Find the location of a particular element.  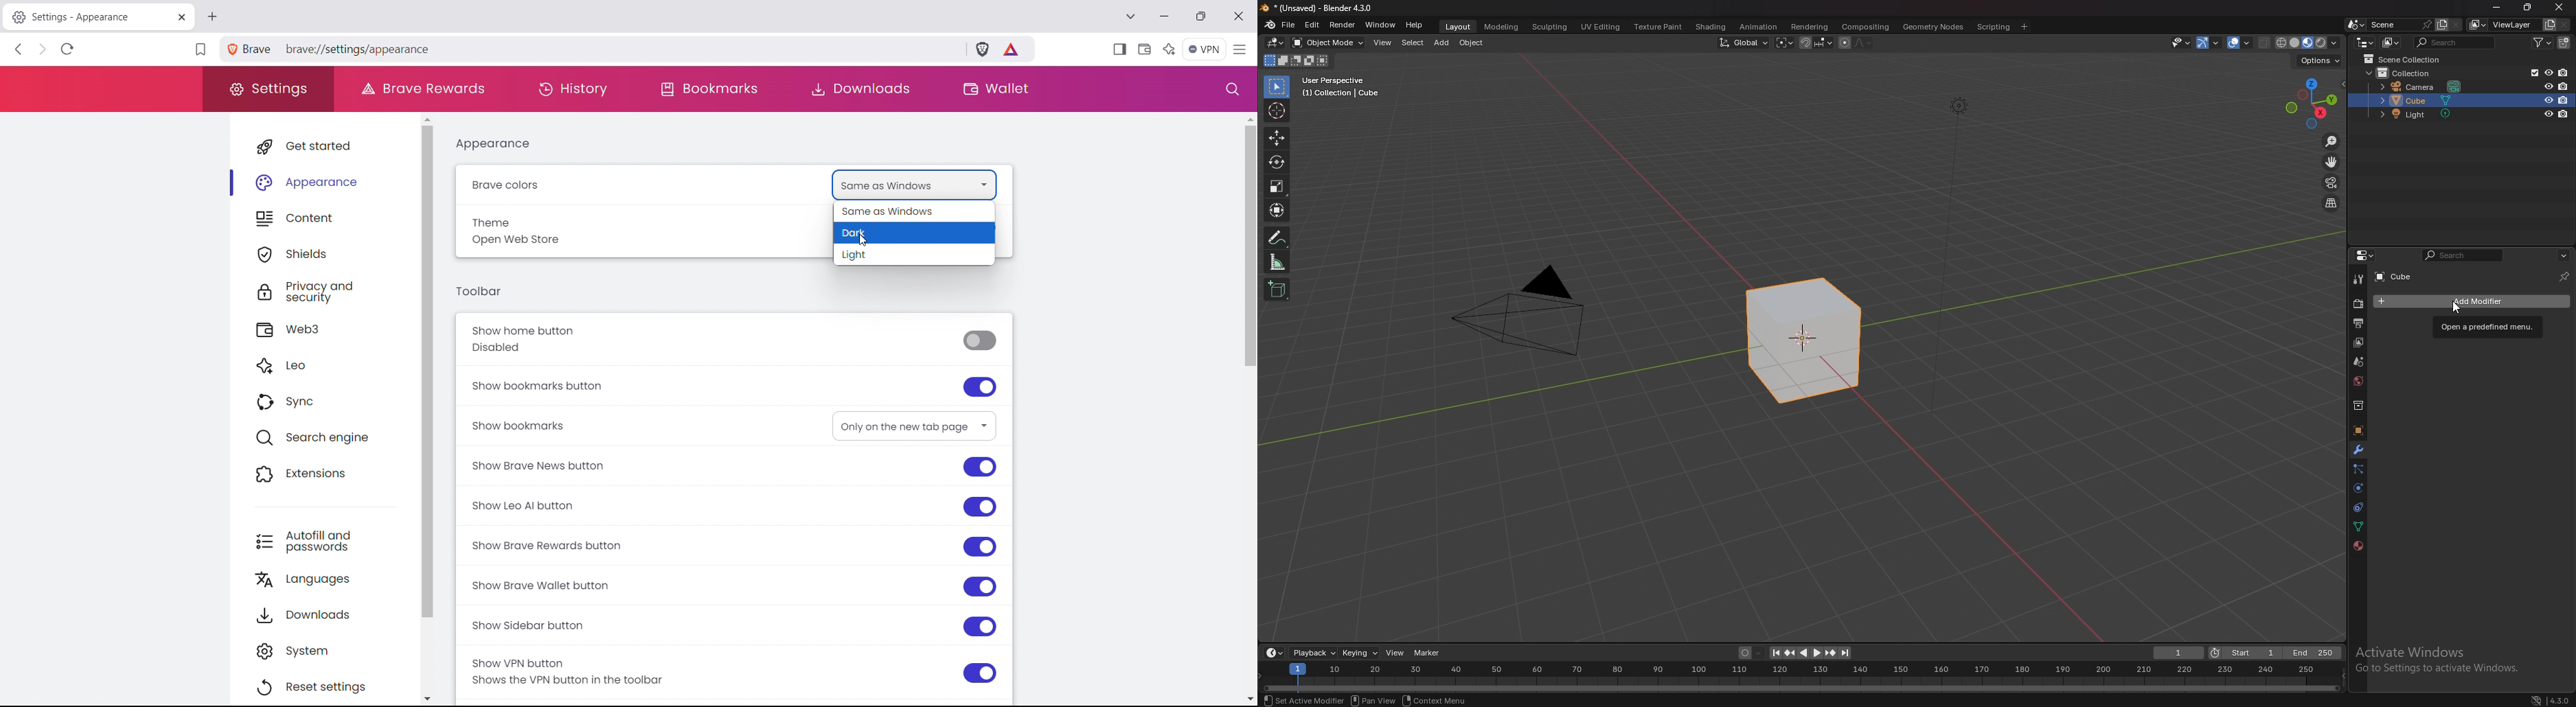

disable in renders is located at coordinates (2564, 73).